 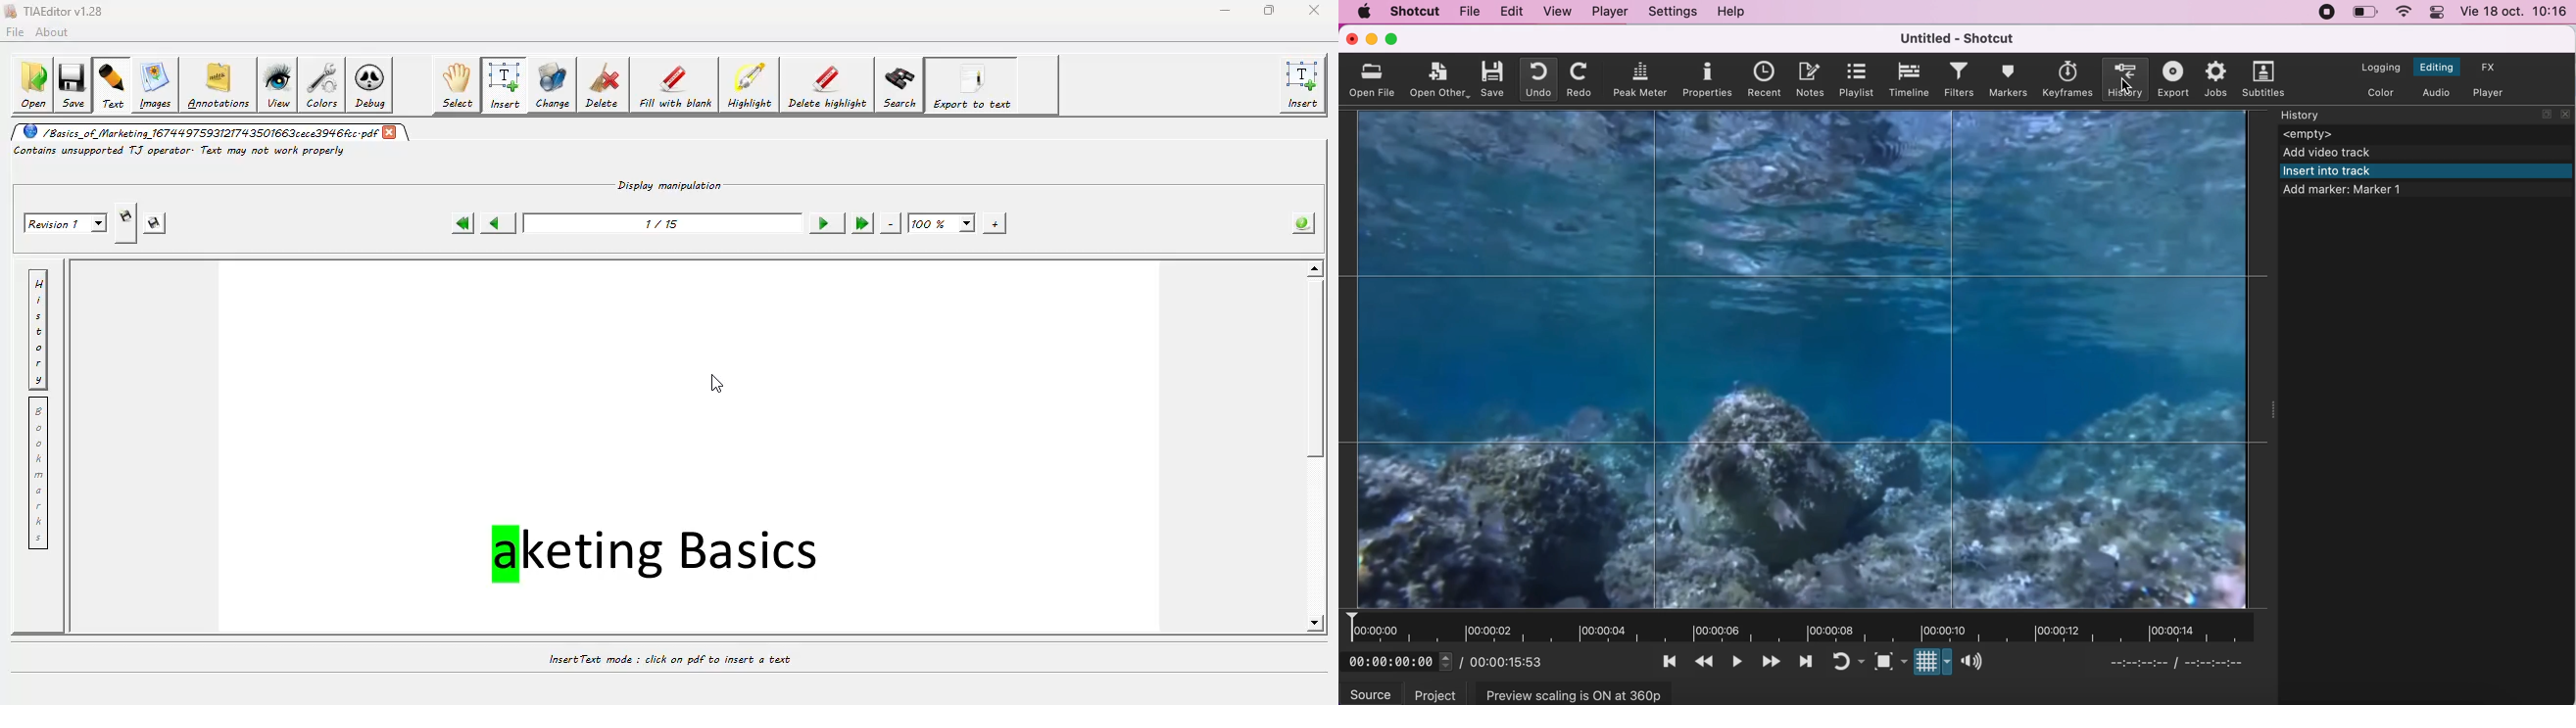 I want to click on Untitled - Shotcut, so click(x=1962, y=37).